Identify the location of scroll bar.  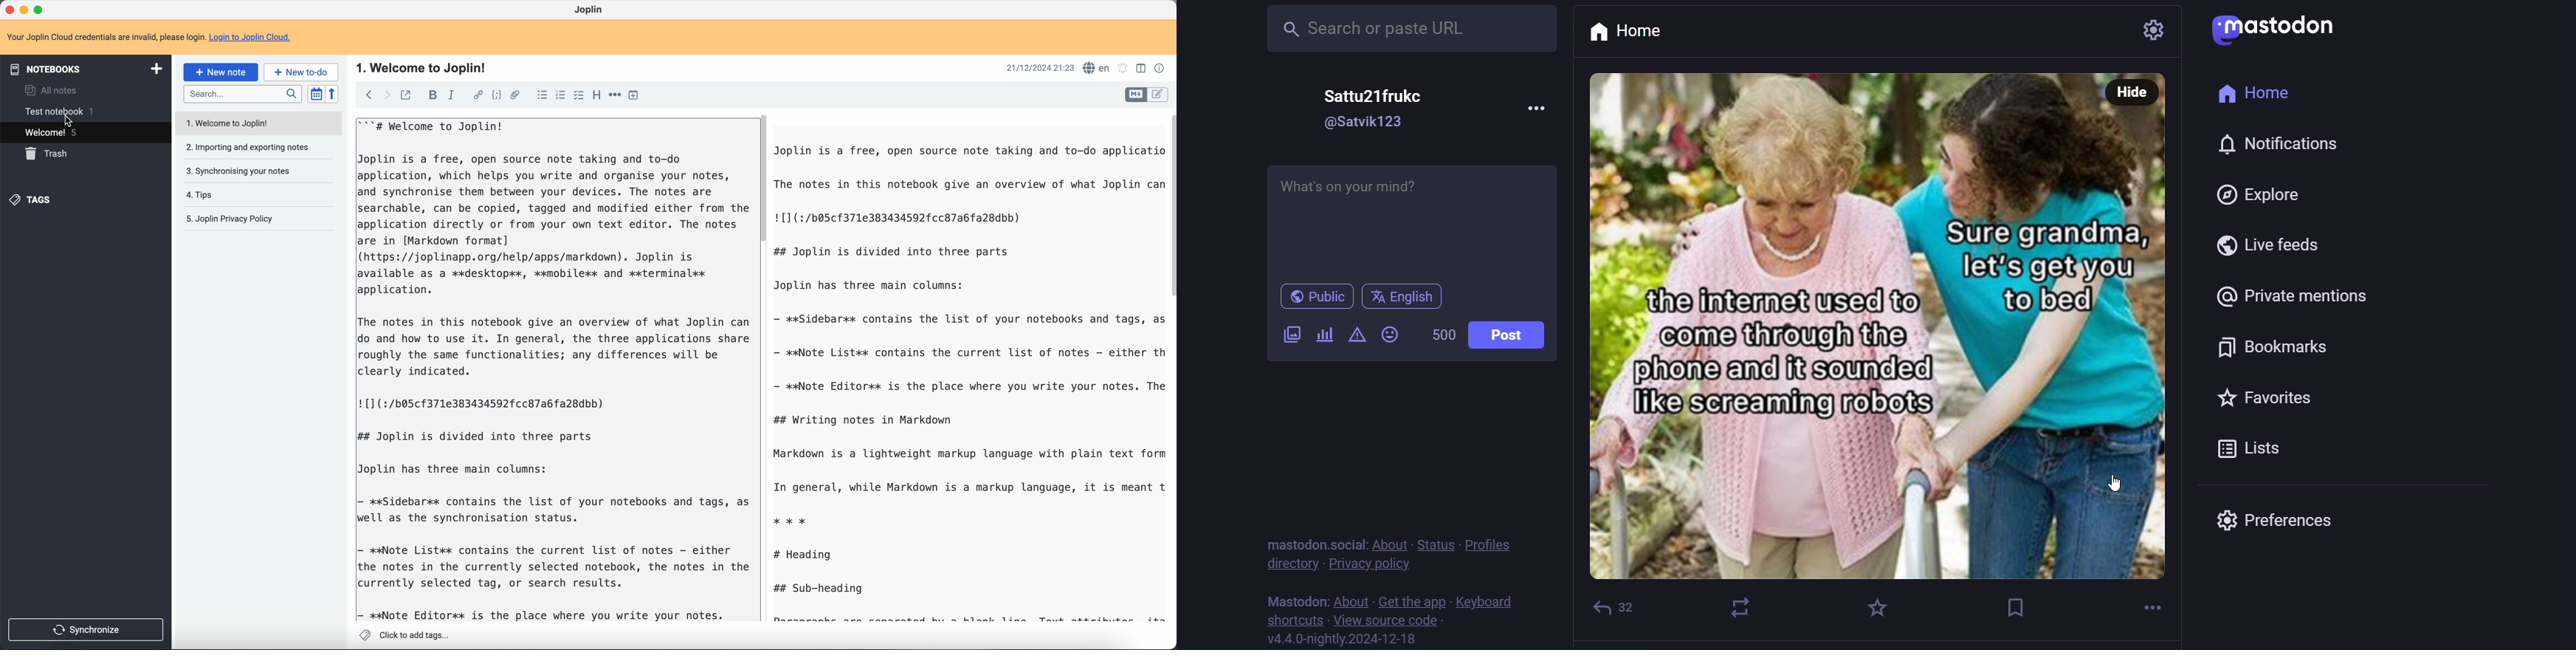
(1170, 204).